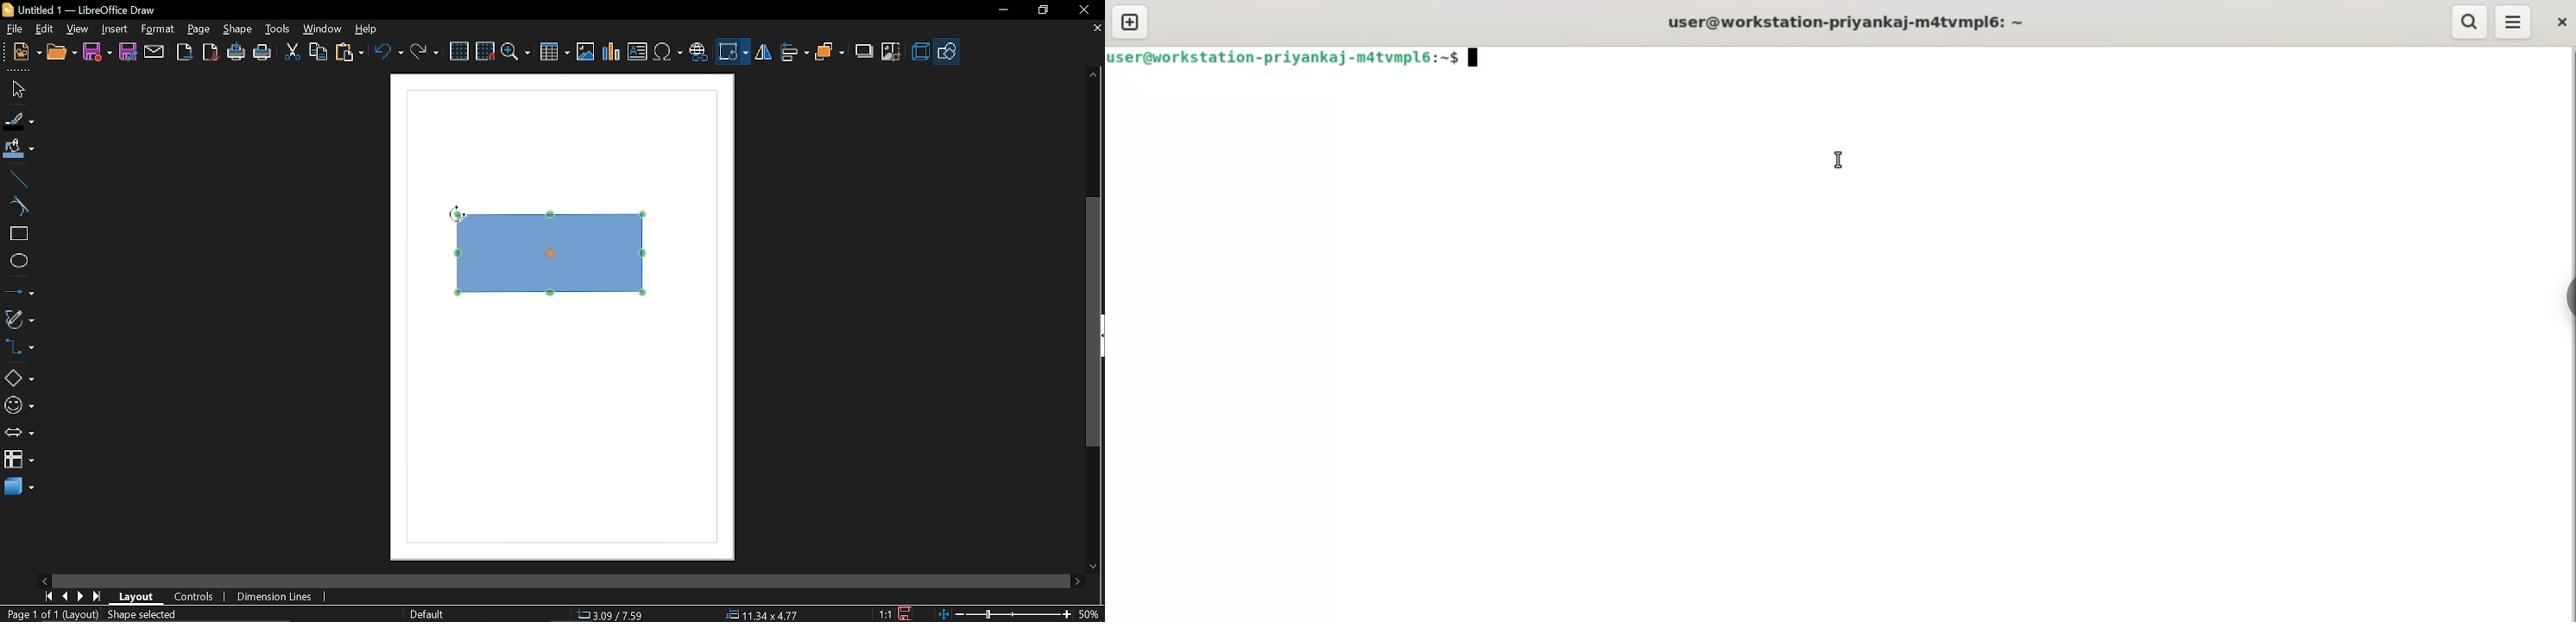 Image resolution: width=2576 pixels, height=644 pixels. Describe the element at coordinates (18, 121) in the screenshot. I see `Fill line` at that location.